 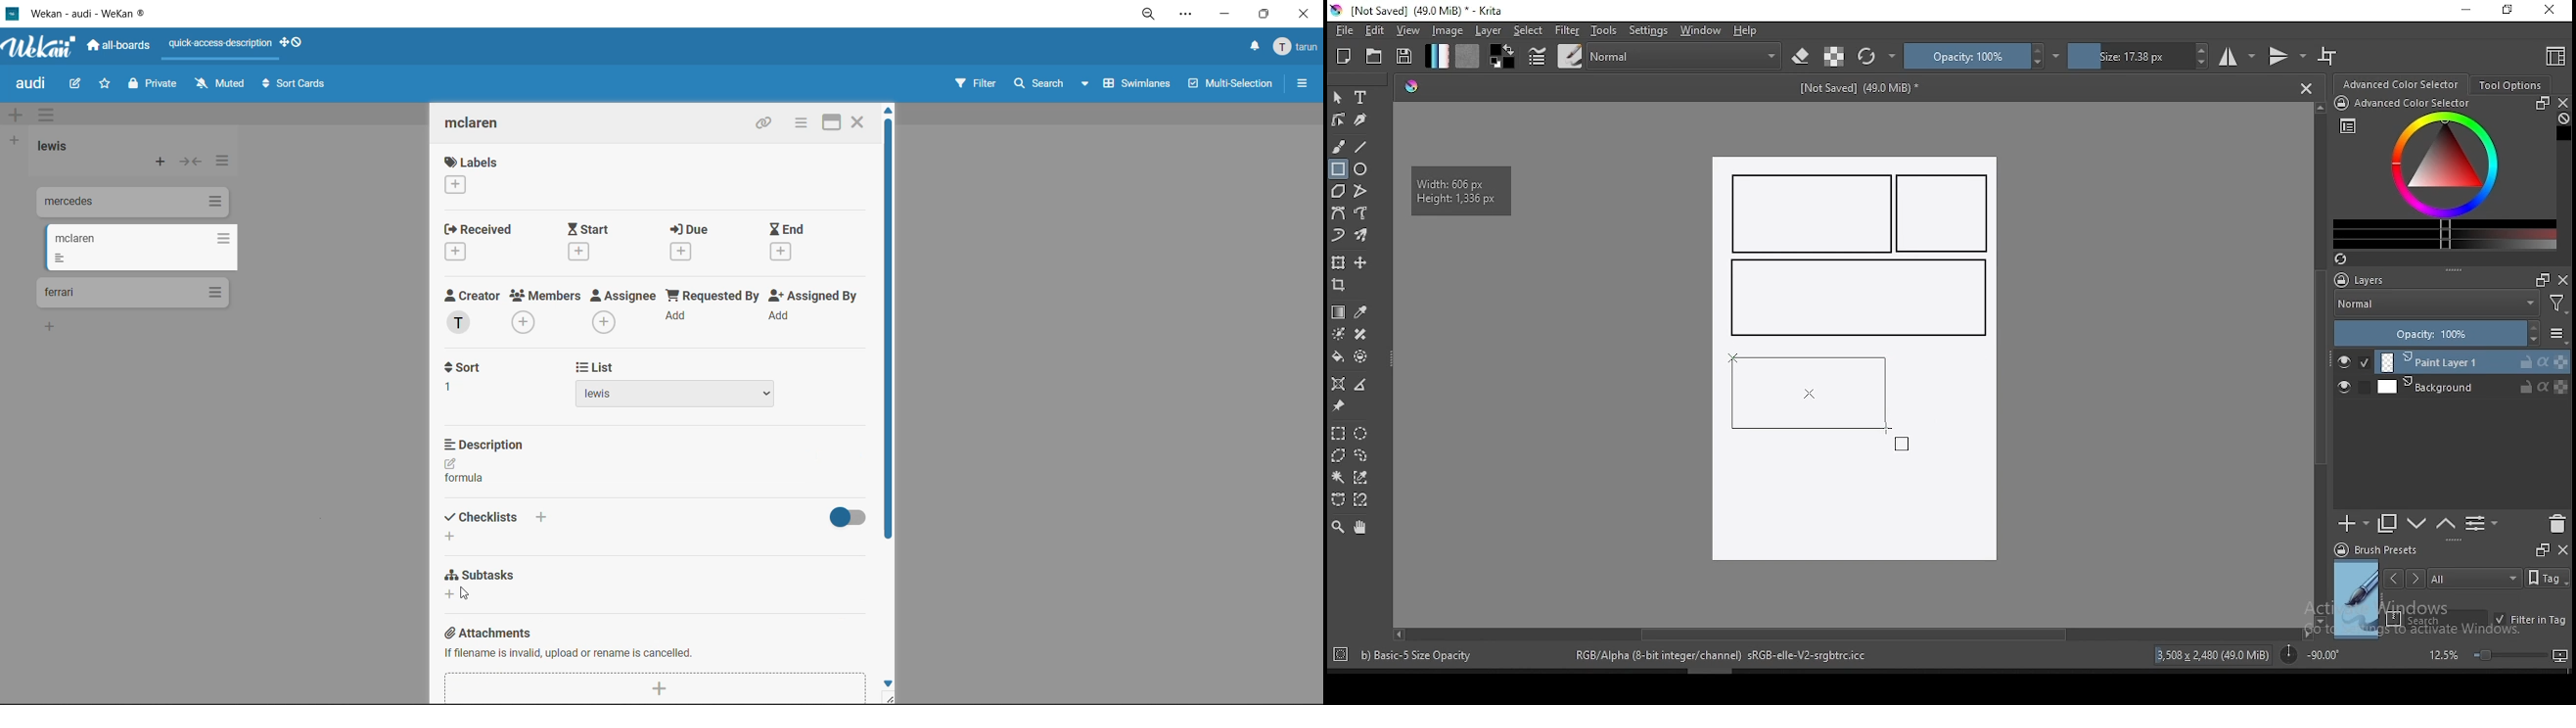 I want to click on show desktop drag handles, so click(x=294, y=42).